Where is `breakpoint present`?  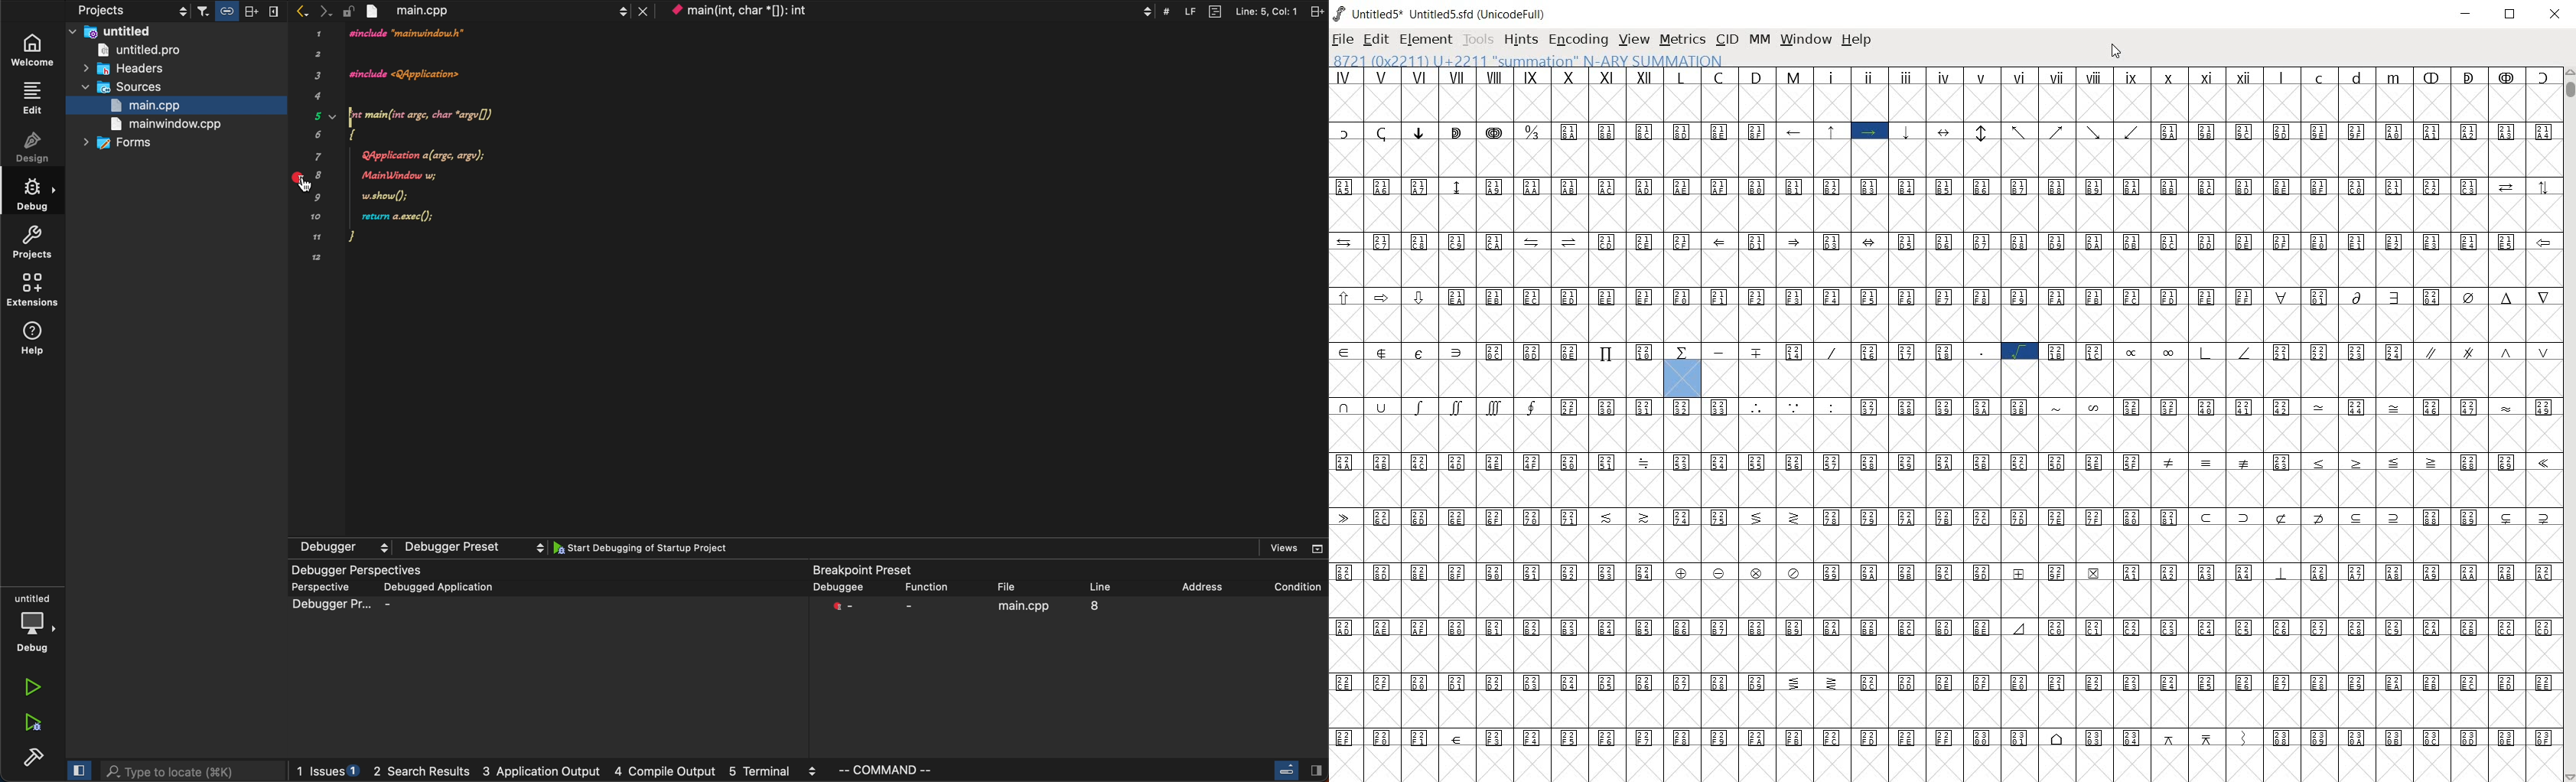 breakpoint present is located at coordinates (865, 570).